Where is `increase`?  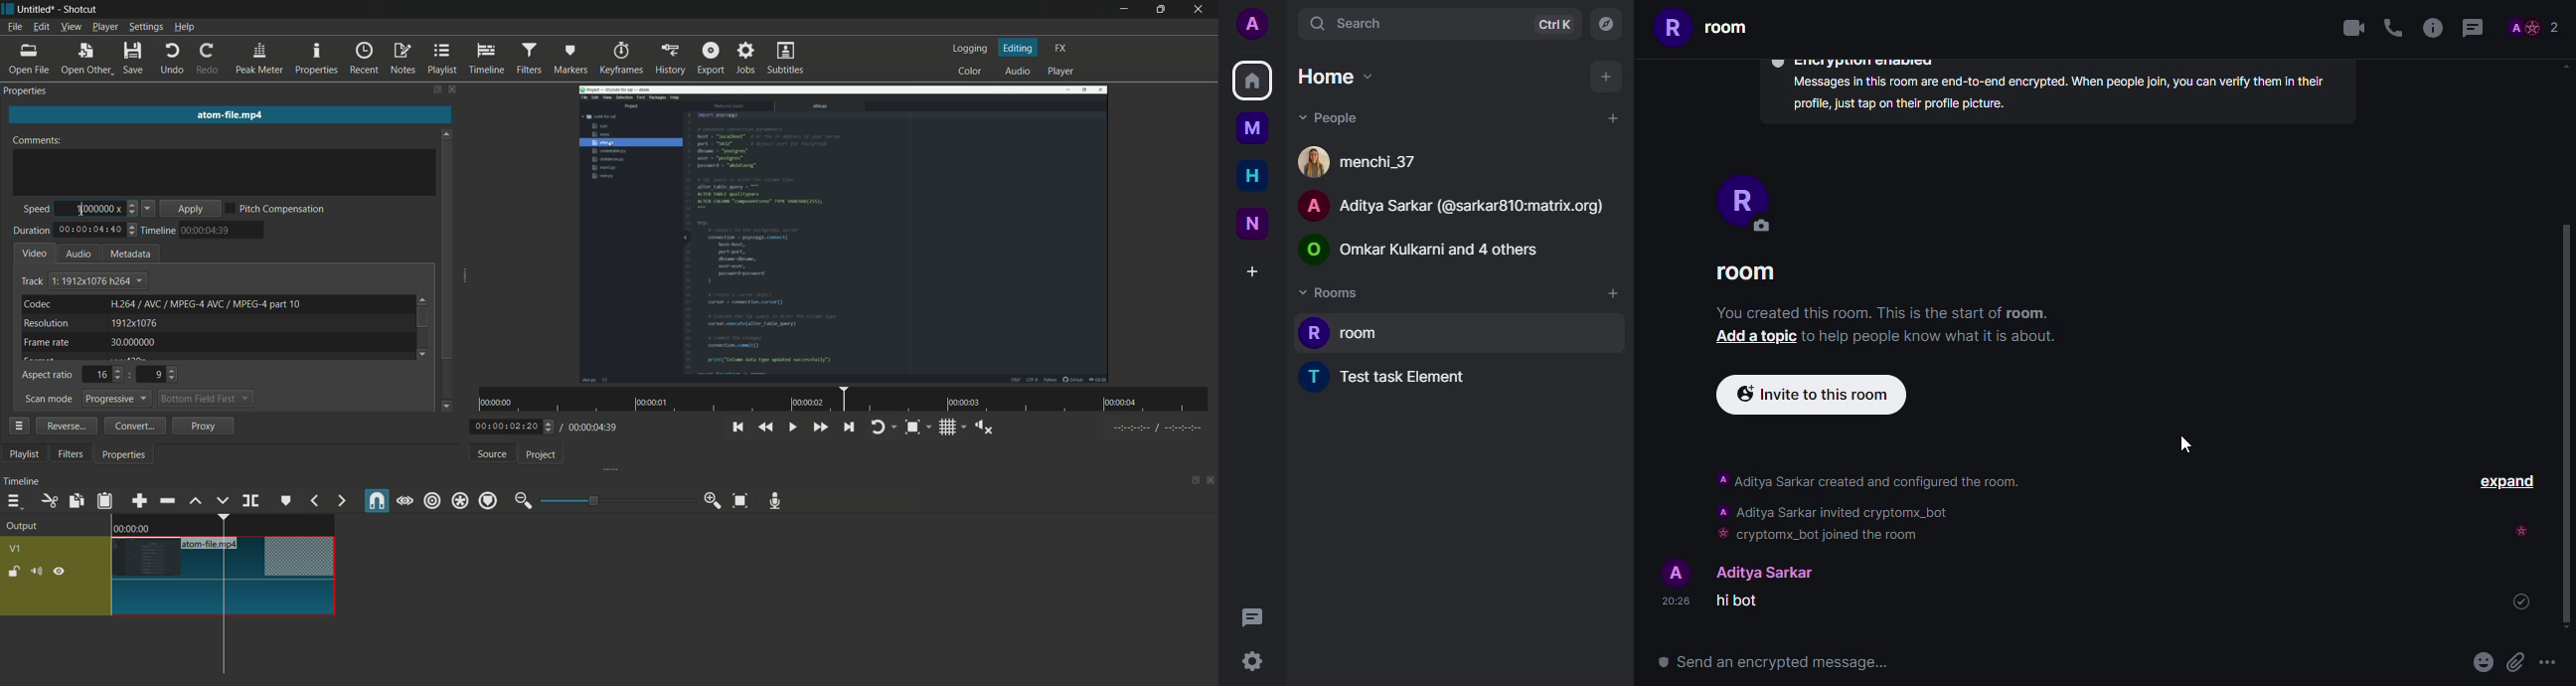 increase is located at coordinates (134, 203).